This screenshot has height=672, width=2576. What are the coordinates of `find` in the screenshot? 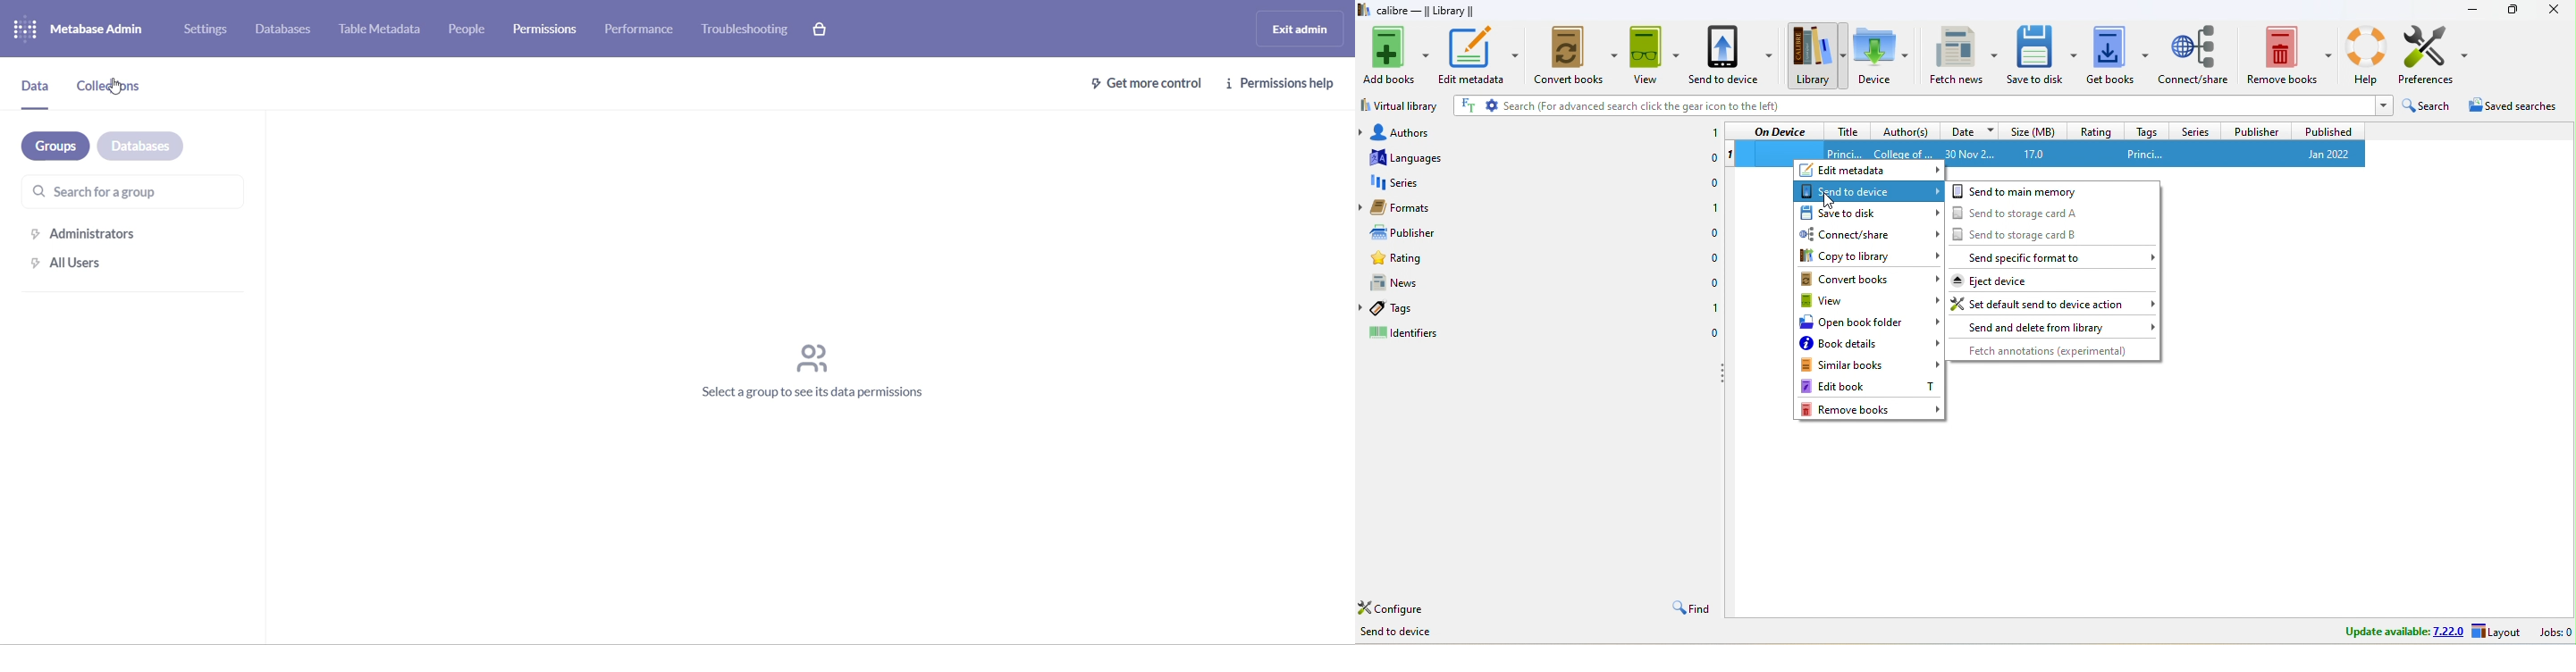 It's located at (1689, 608).